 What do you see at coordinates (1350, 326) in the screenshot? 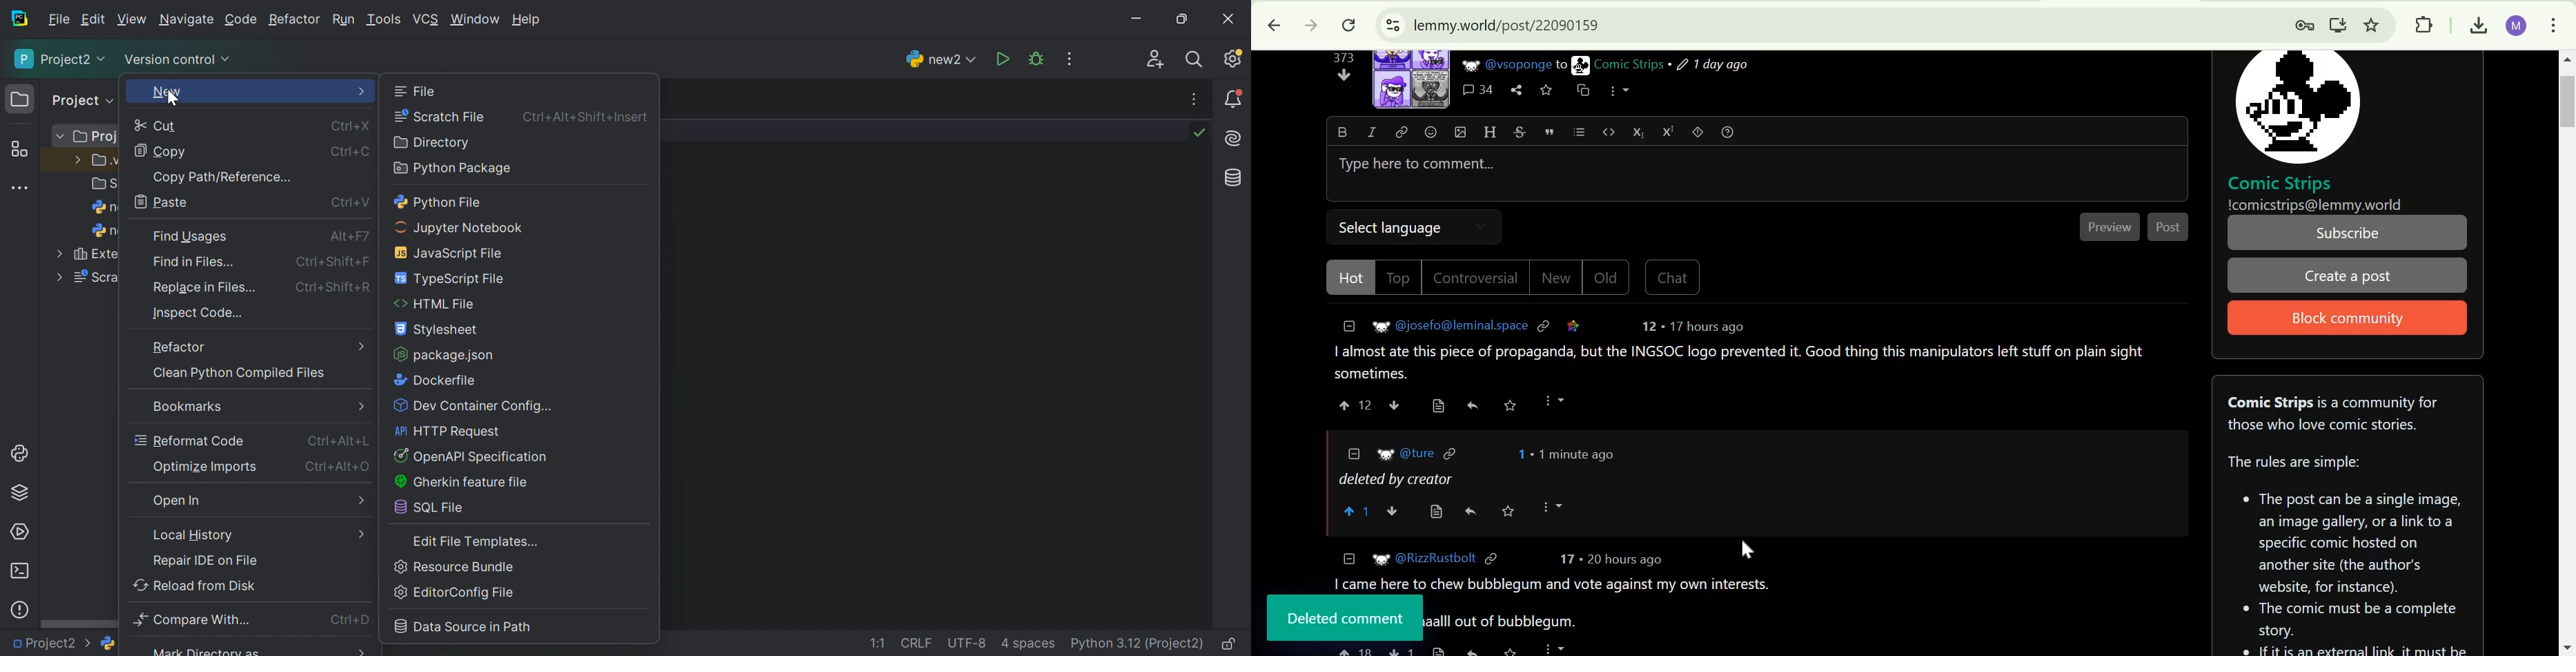
I see `collapse` at bounding box center [1350, 326].